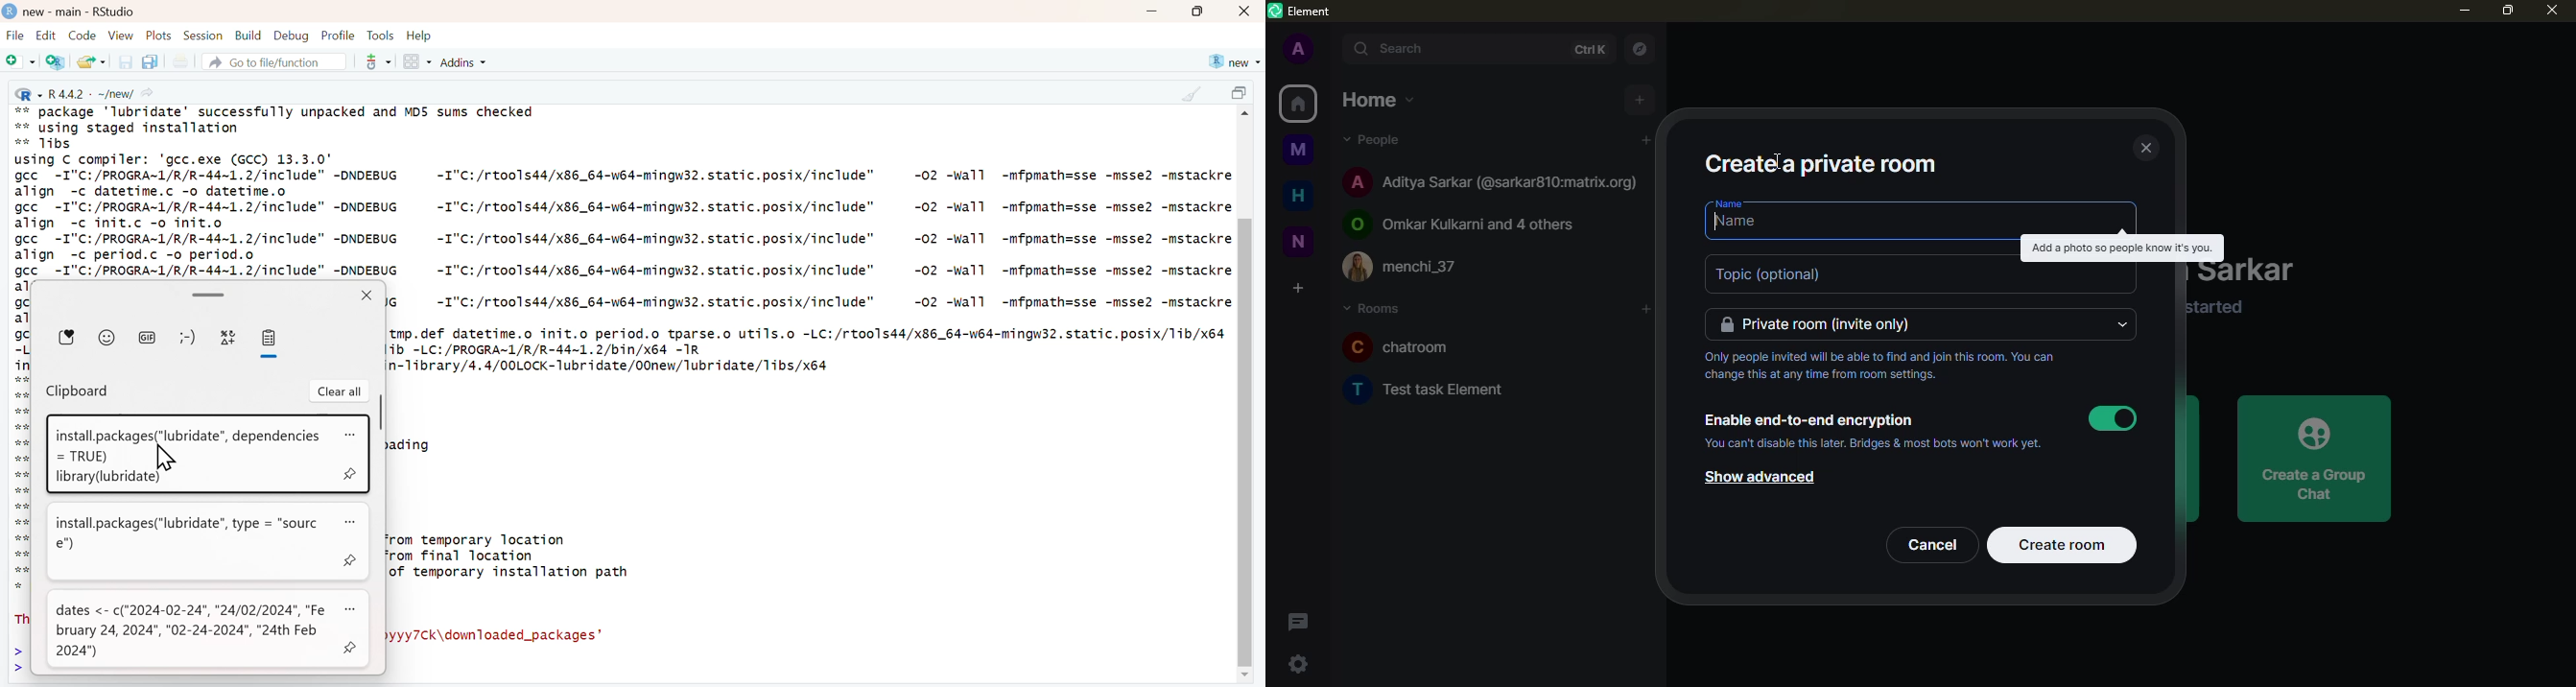  I want to click on new - main - RStudio, so click(81, 12).